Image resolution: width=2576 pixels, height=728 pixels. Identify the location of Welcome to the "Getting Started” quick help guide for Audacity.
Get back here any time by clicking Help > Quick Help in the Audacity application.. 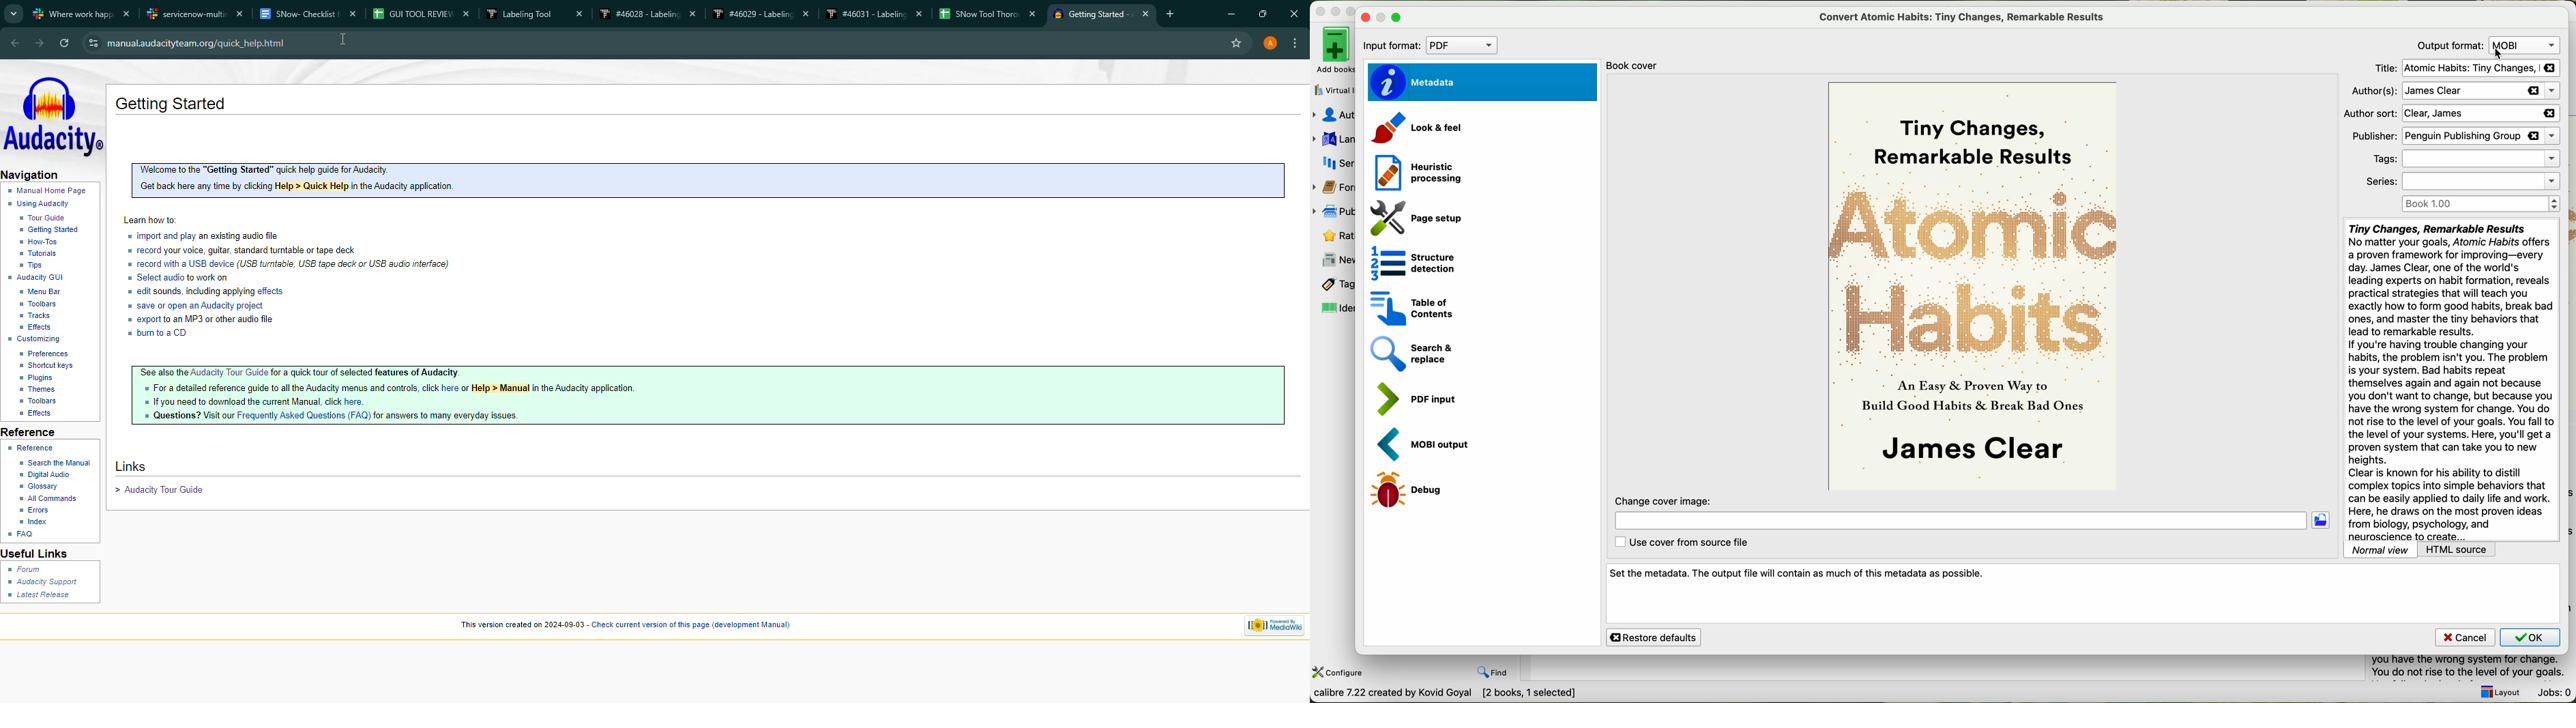
(295, 178).